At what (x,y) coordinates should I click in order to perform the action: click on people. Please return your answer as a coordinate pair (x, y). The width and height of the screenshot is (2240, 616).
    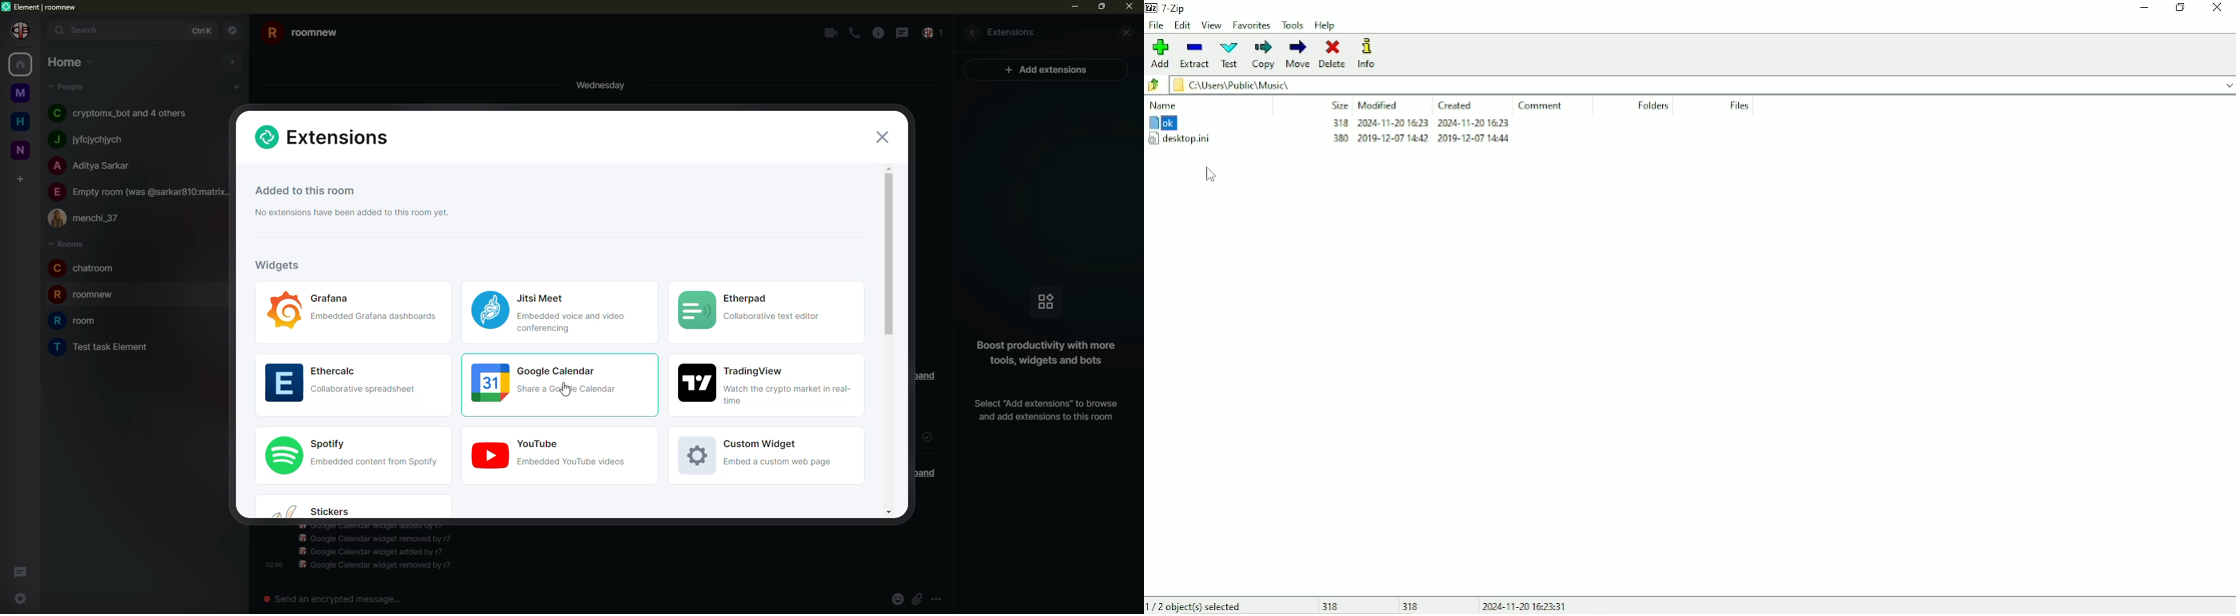
    Looking at the image, I should click on (87, 140).